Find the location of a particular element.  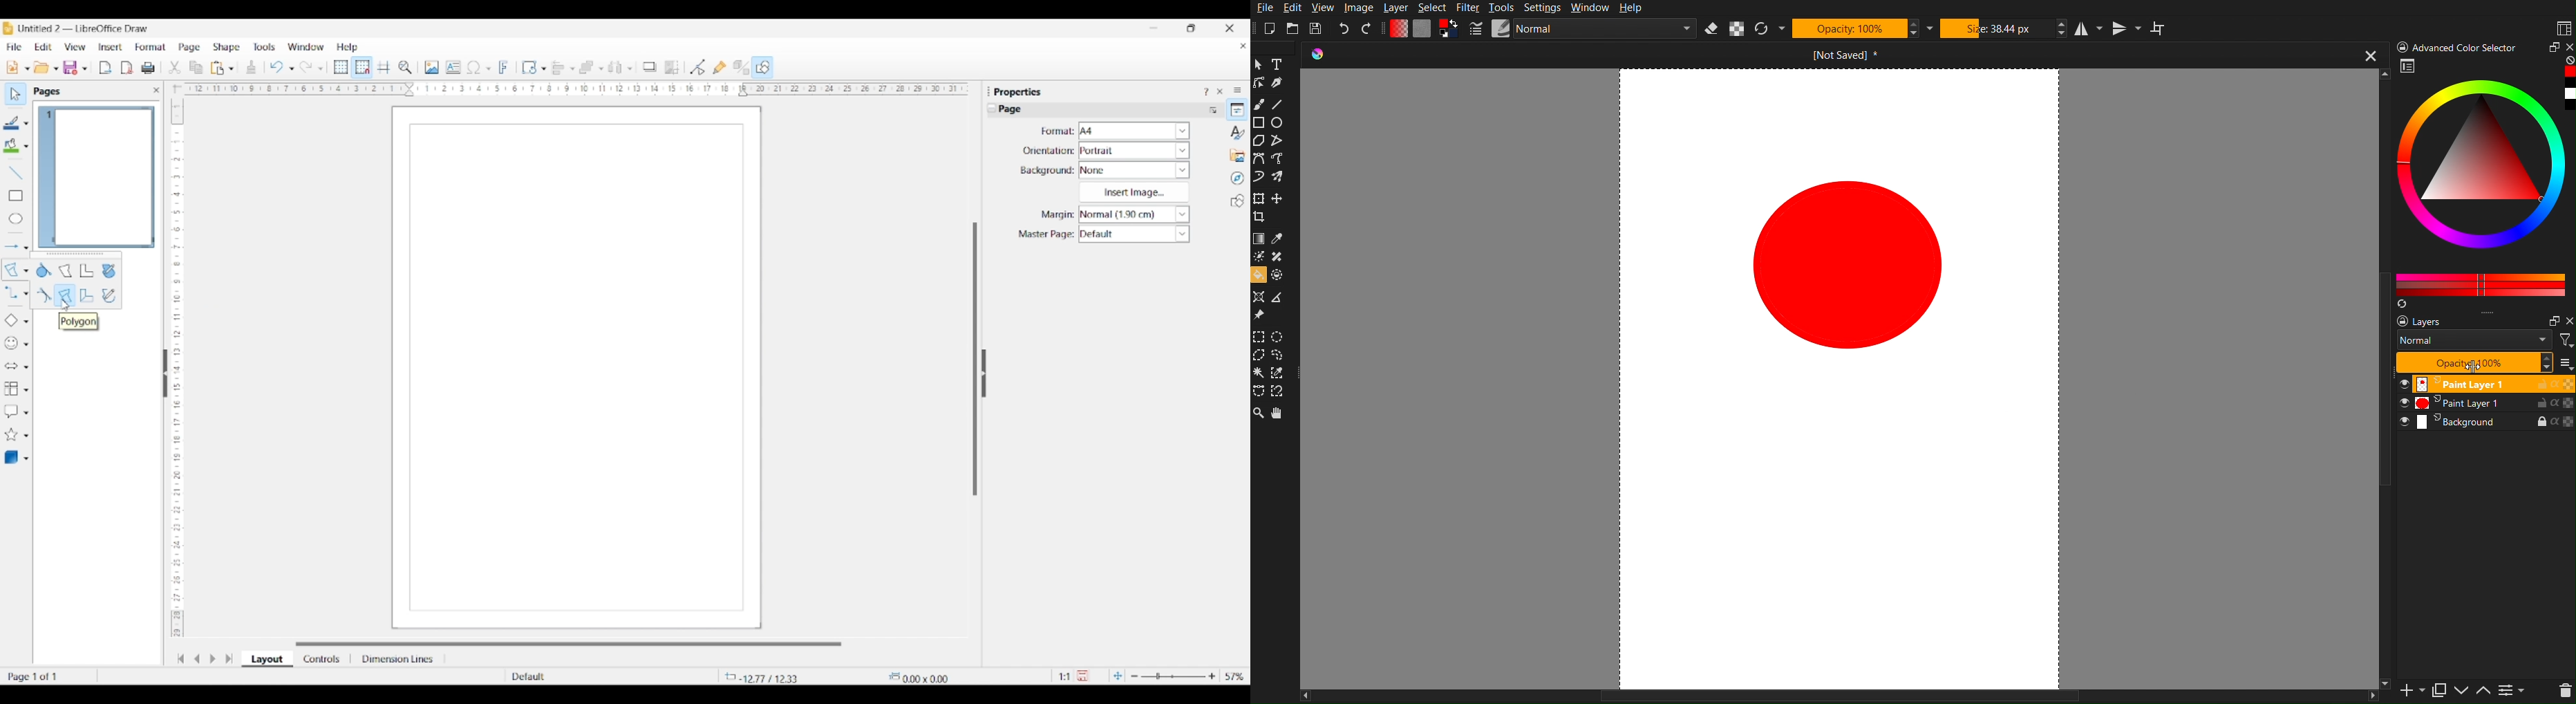

Section title - Pages is located at coordinates (50, 91).